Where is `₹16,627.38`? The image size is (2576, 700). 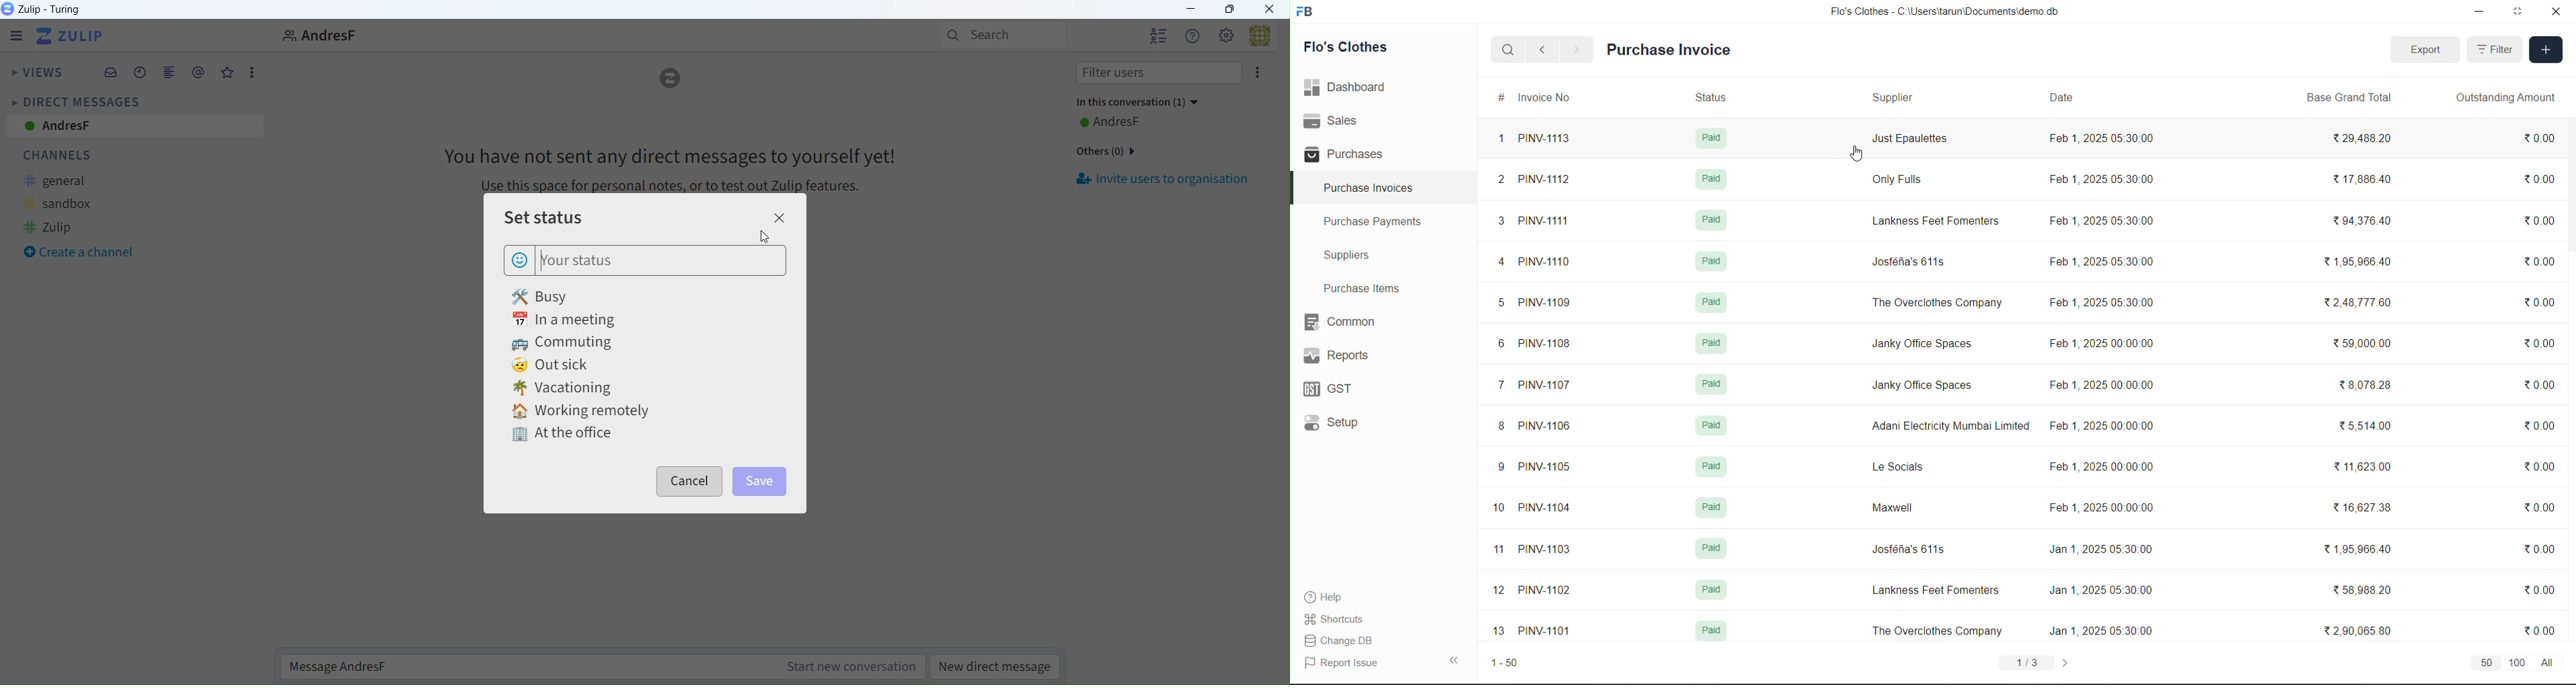 ₹16,627.38 is located at coordinates (2366, 510).